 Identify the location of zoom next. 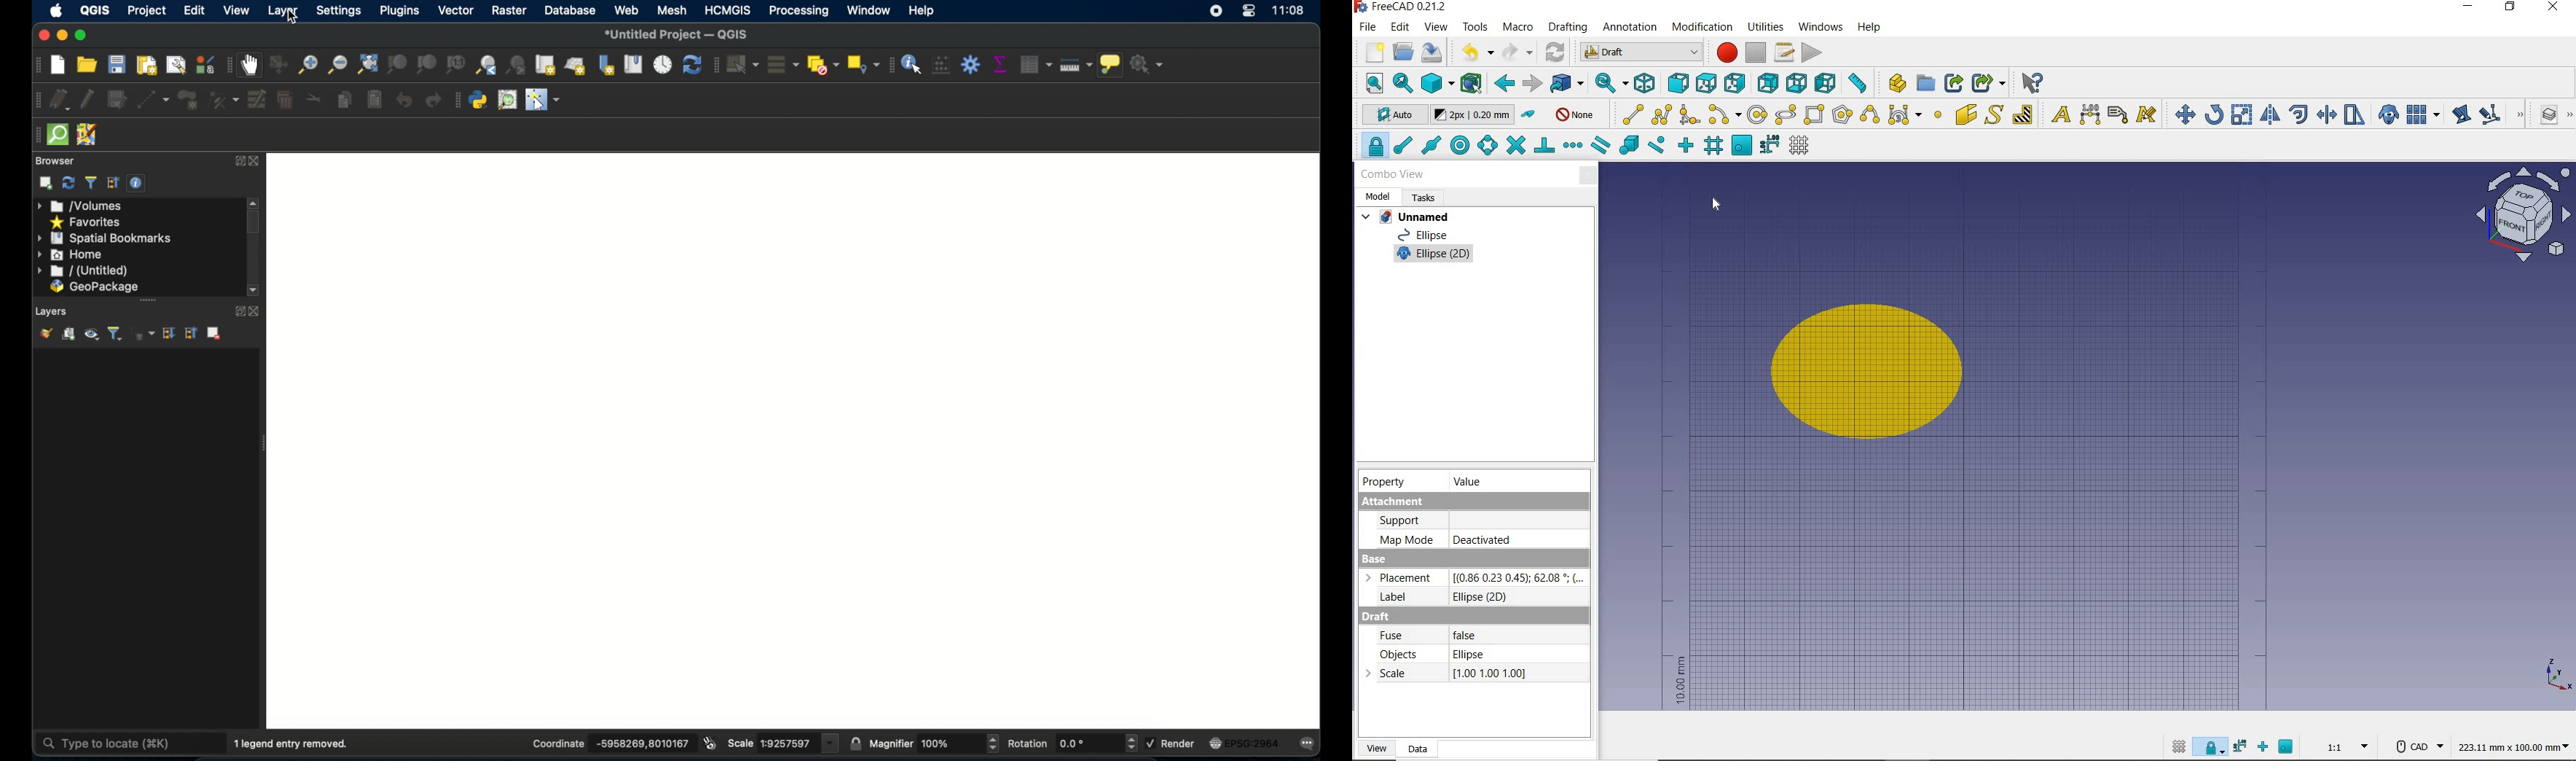
(517, 64).